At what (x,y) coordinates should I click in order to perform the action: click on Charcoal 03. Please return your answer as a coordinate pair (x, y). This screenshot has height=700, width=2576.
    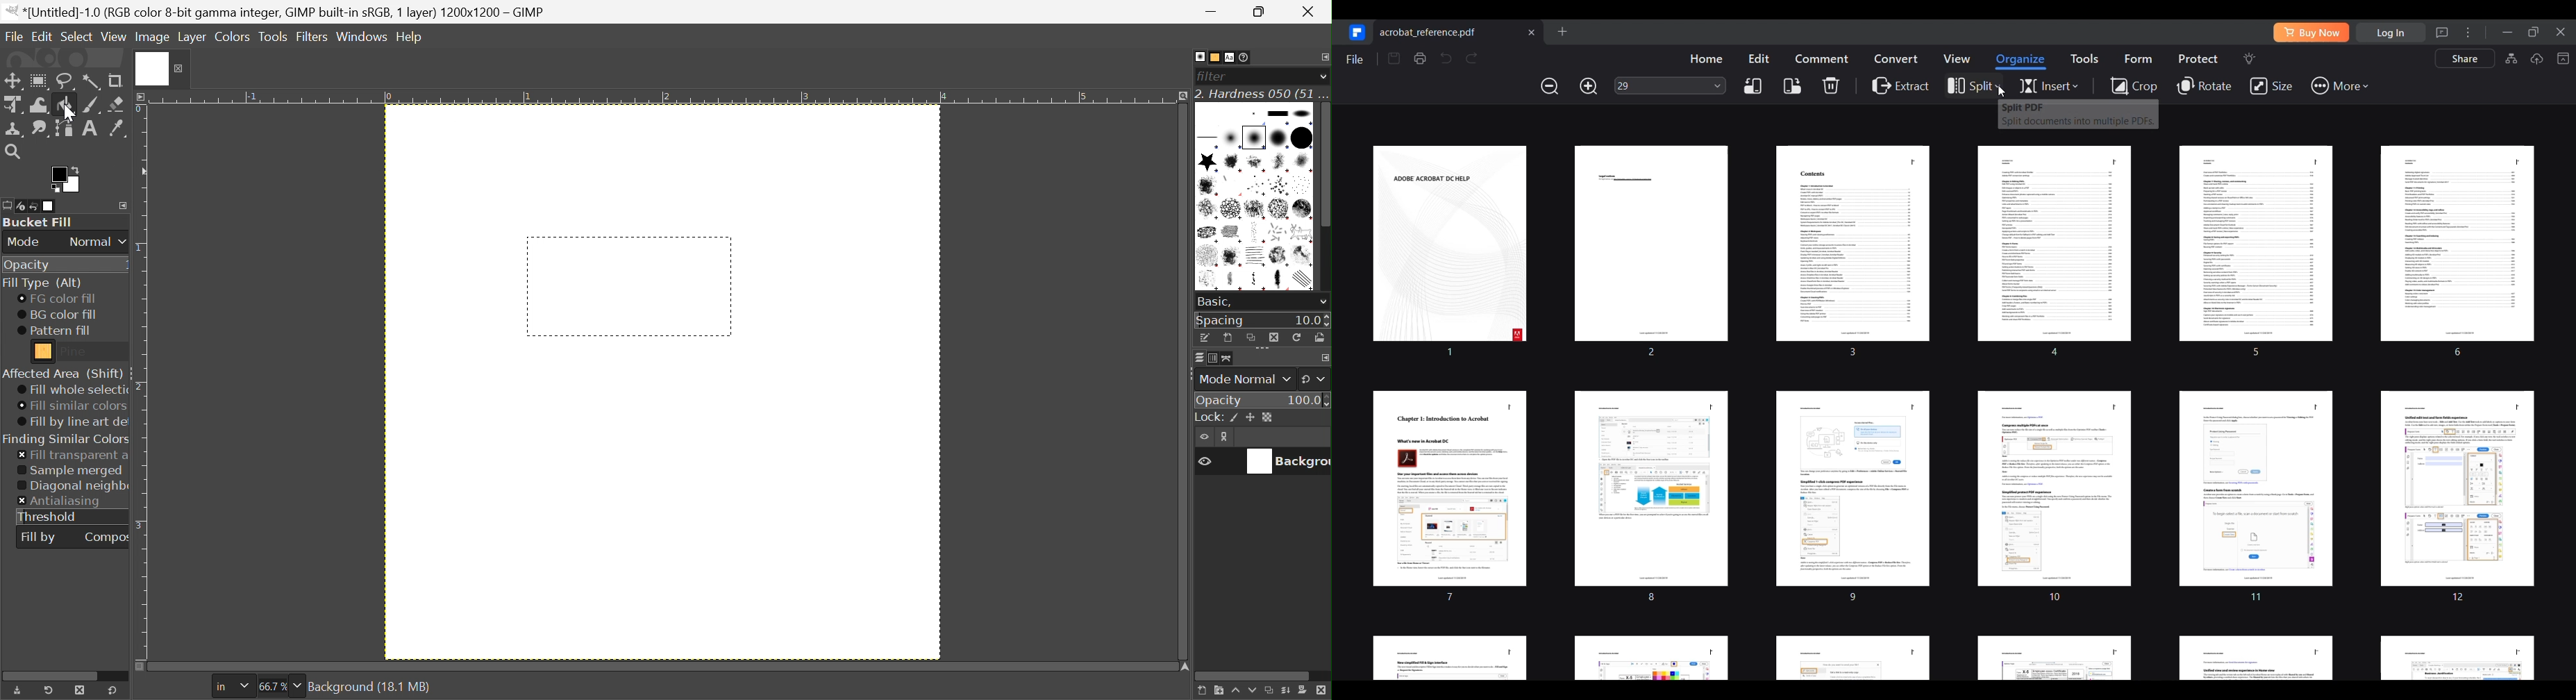
    Looking at the image, I should click on (1257, 232).